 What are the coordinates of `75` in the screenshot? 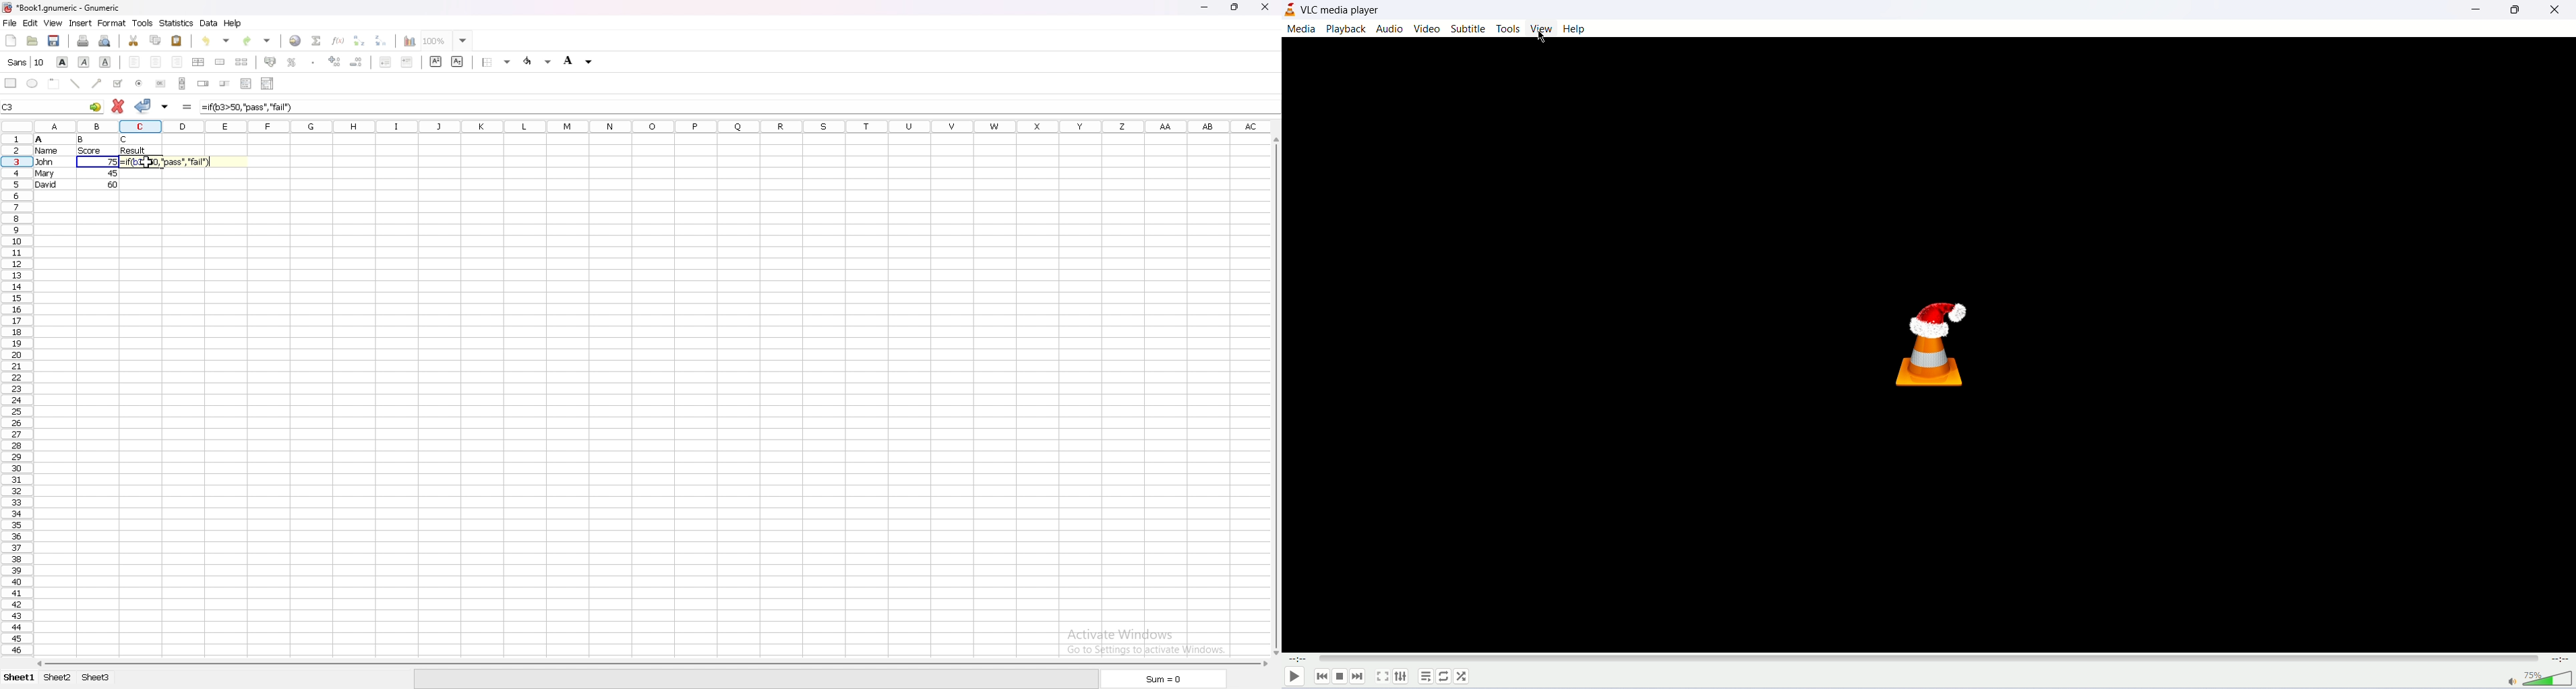 It's located at (113, 162).